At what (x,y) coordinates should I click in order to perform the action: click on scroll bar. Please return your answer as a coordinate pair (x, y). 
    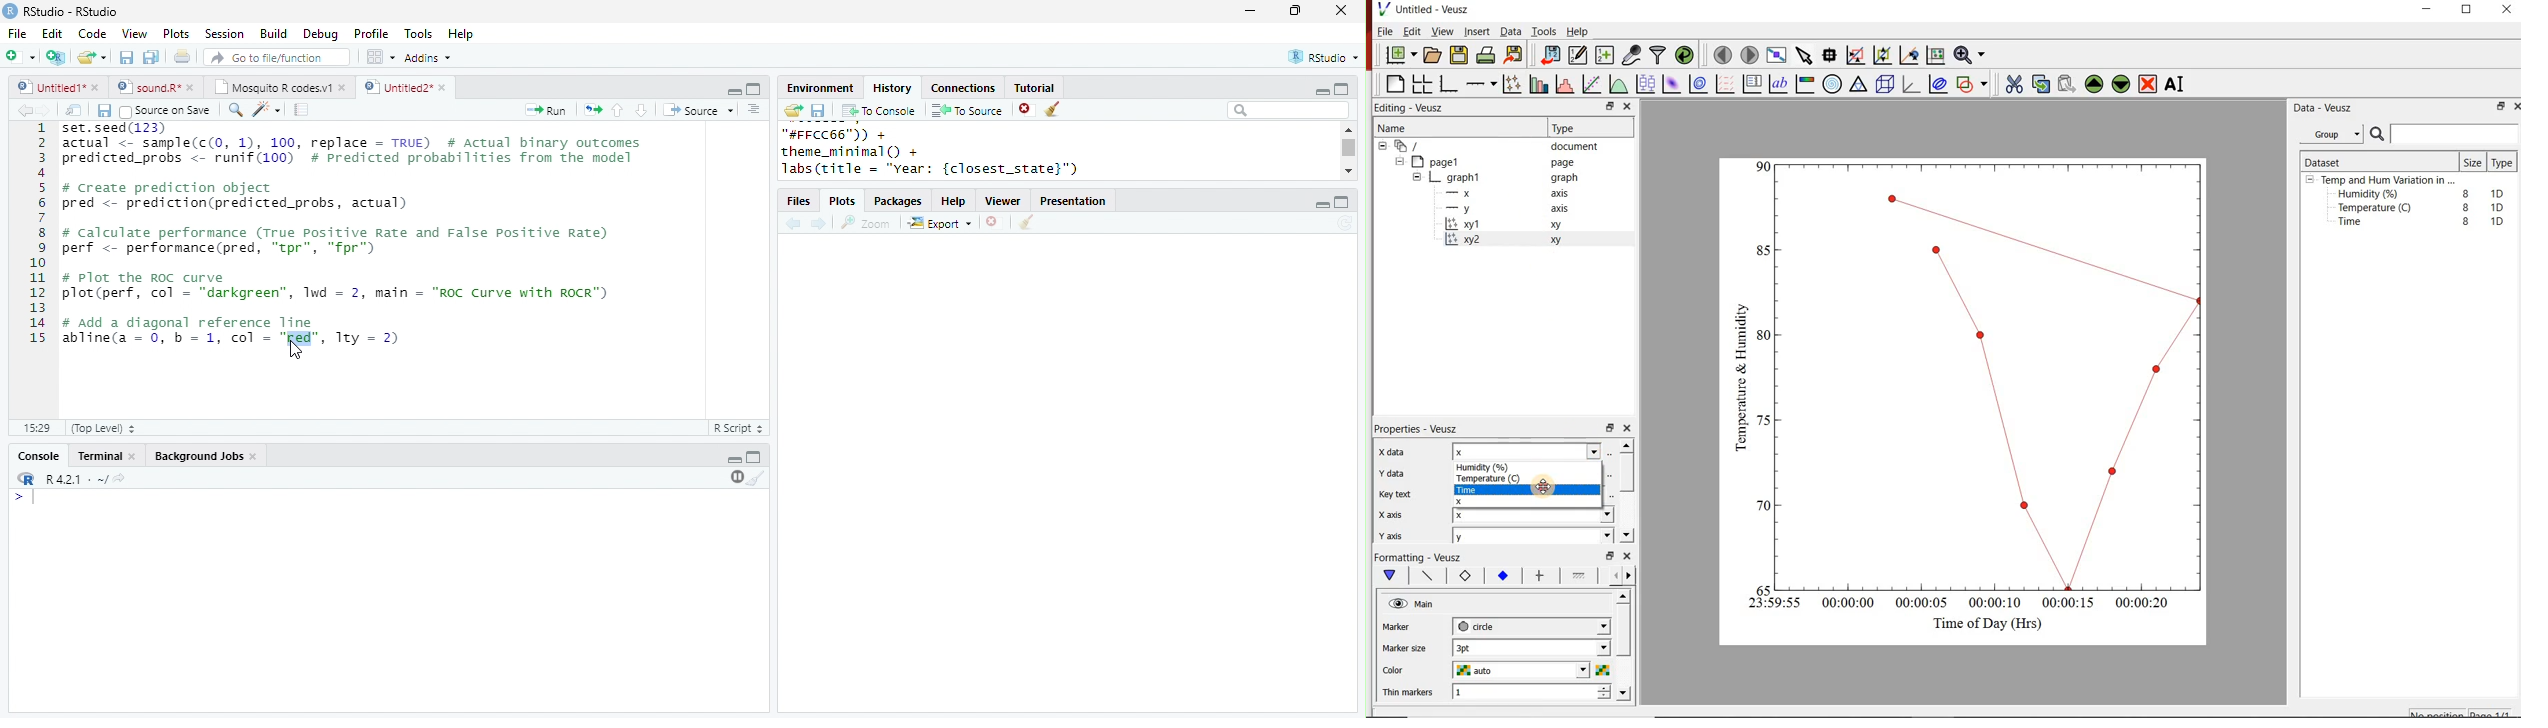
    Looking at the image, I should click on (1629, 489).